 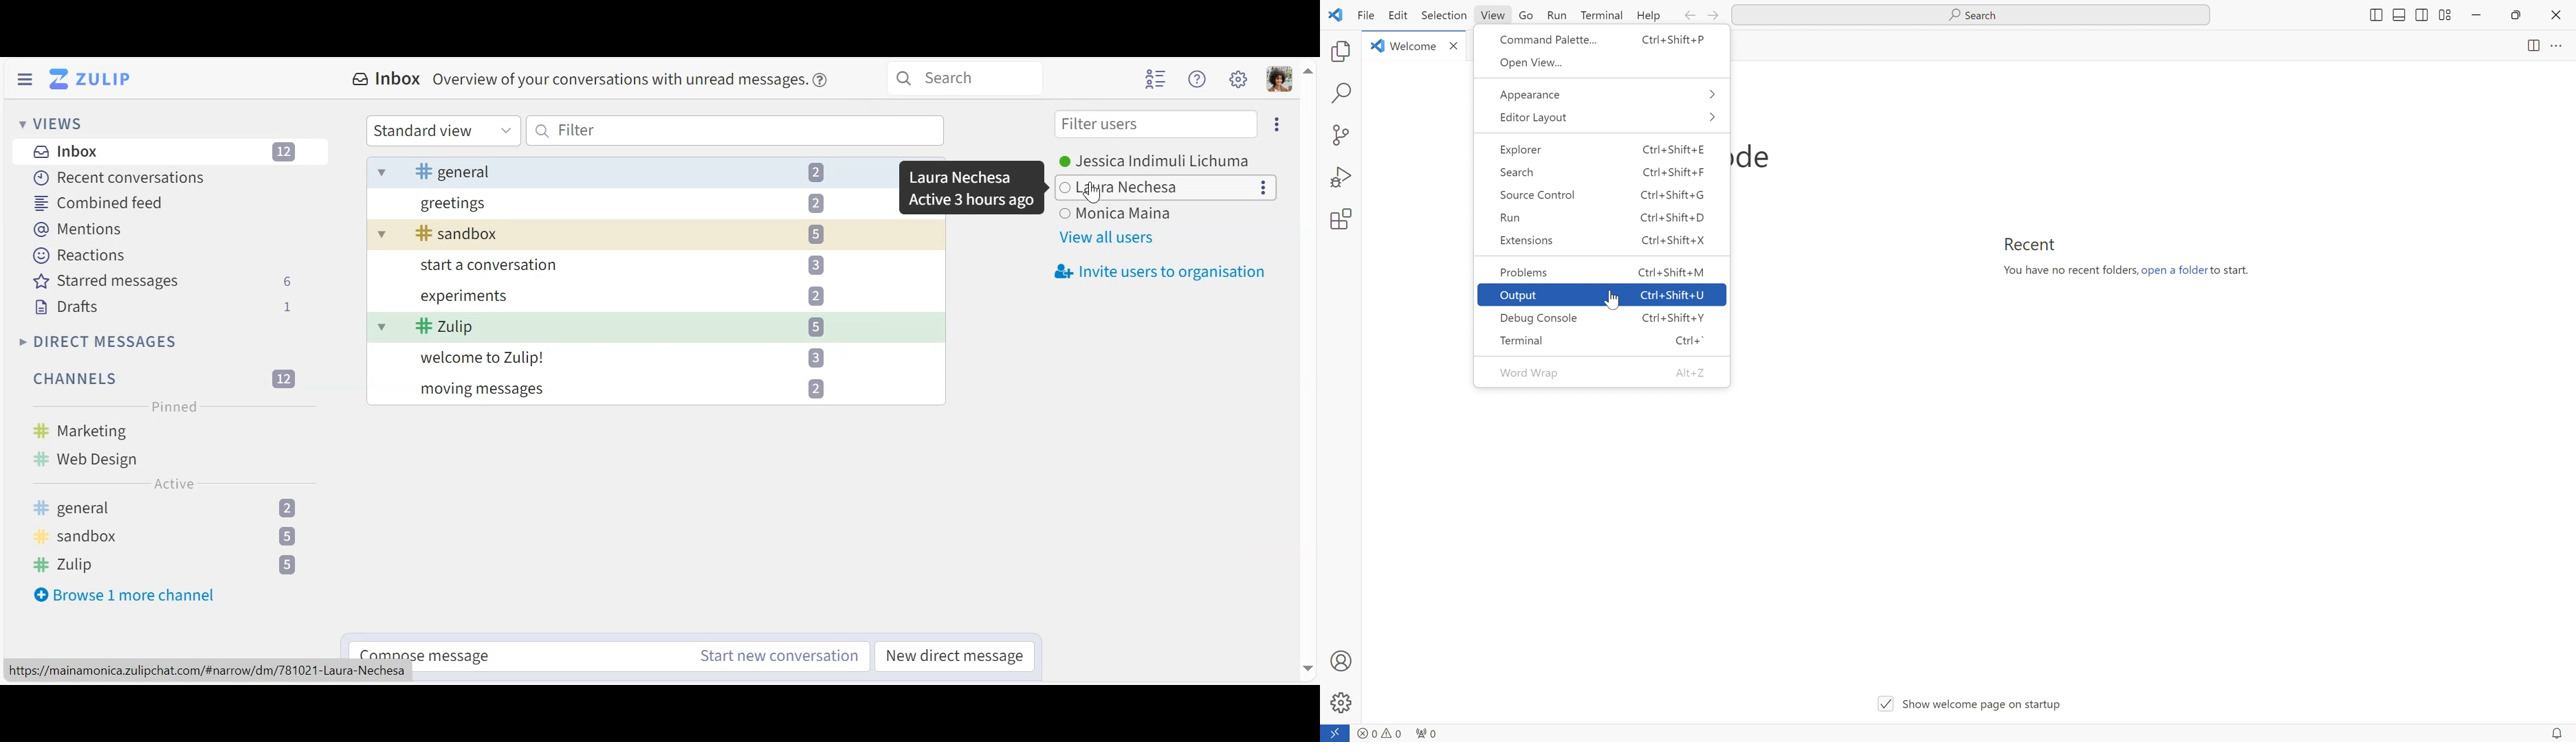 What do you see at coordinates (162, 306) in the screenshot?
I see `Drafts` at bounding box center [162, 306].